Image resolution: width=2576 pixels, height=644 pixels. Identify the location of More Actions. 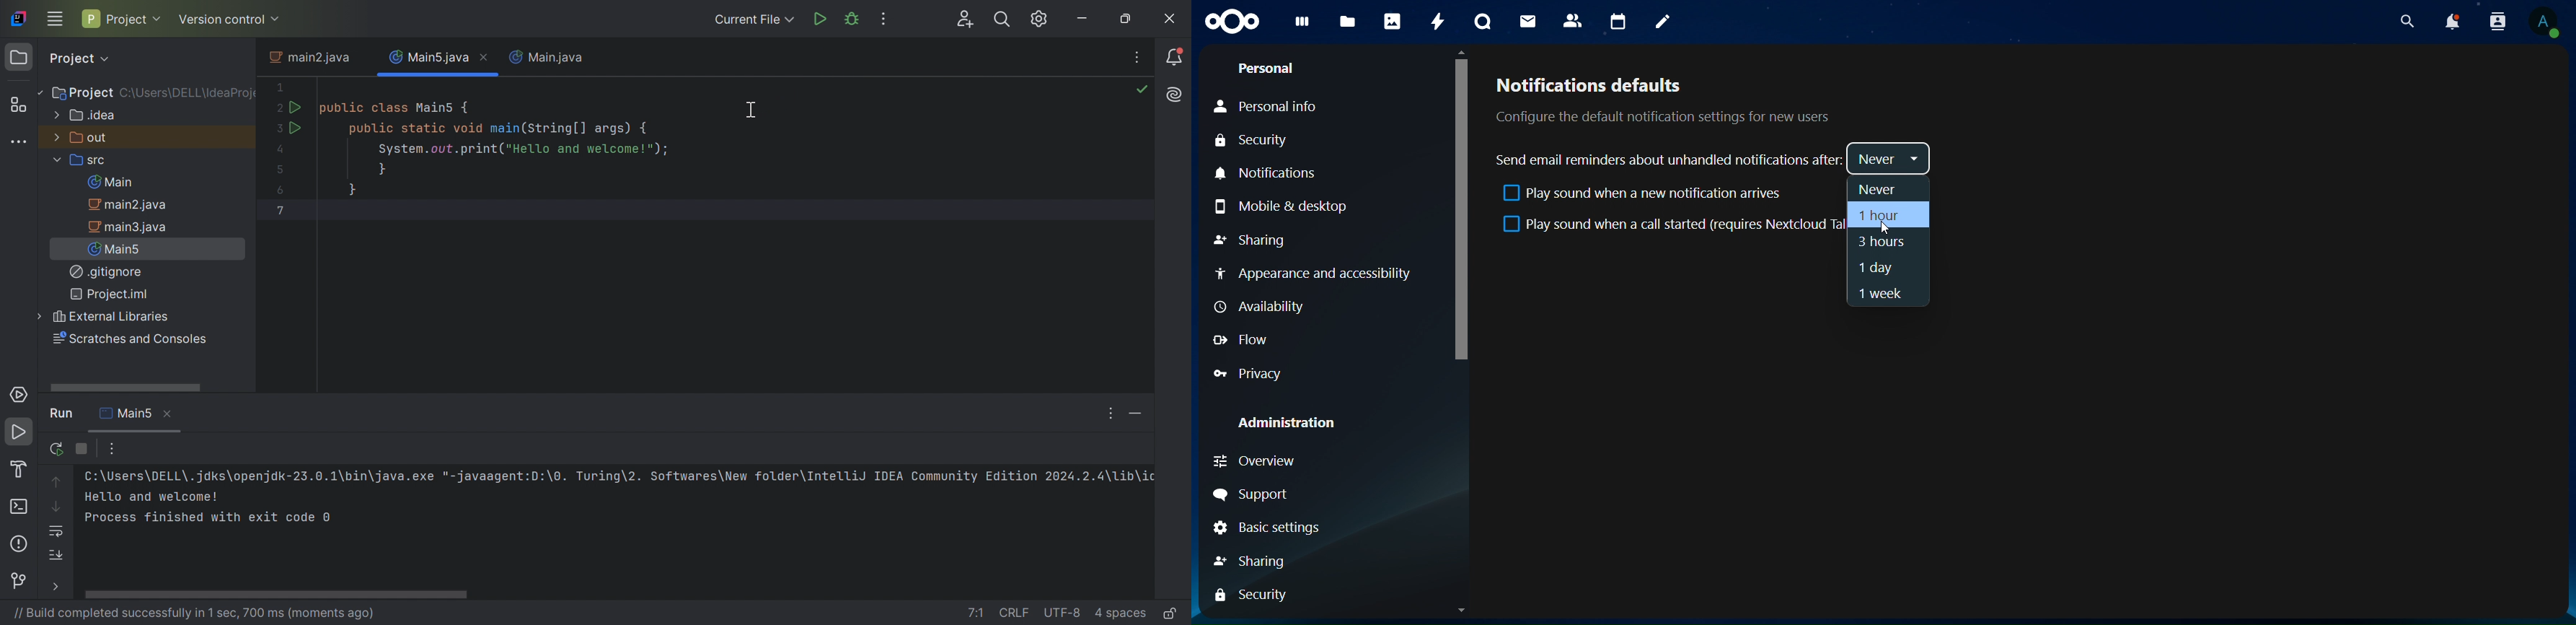
(887, 19).